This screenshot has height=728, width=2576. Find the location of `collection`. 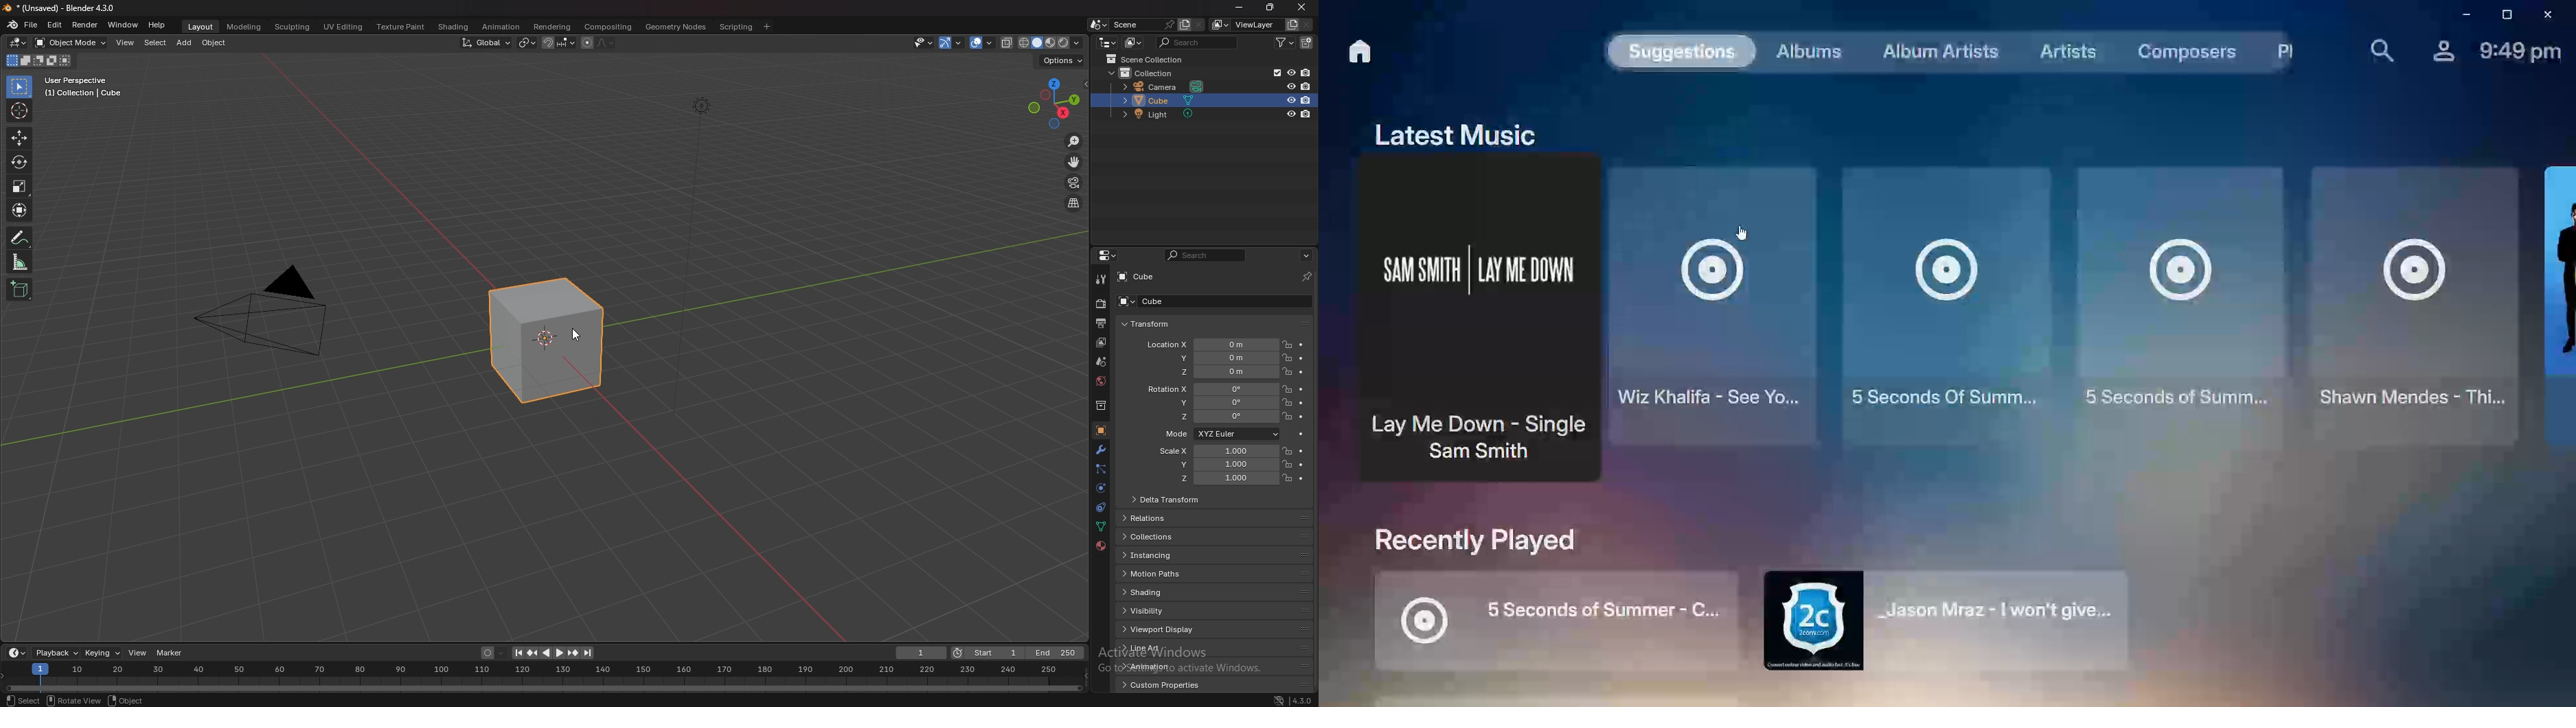

collection is located at coordinates (1098, 405).